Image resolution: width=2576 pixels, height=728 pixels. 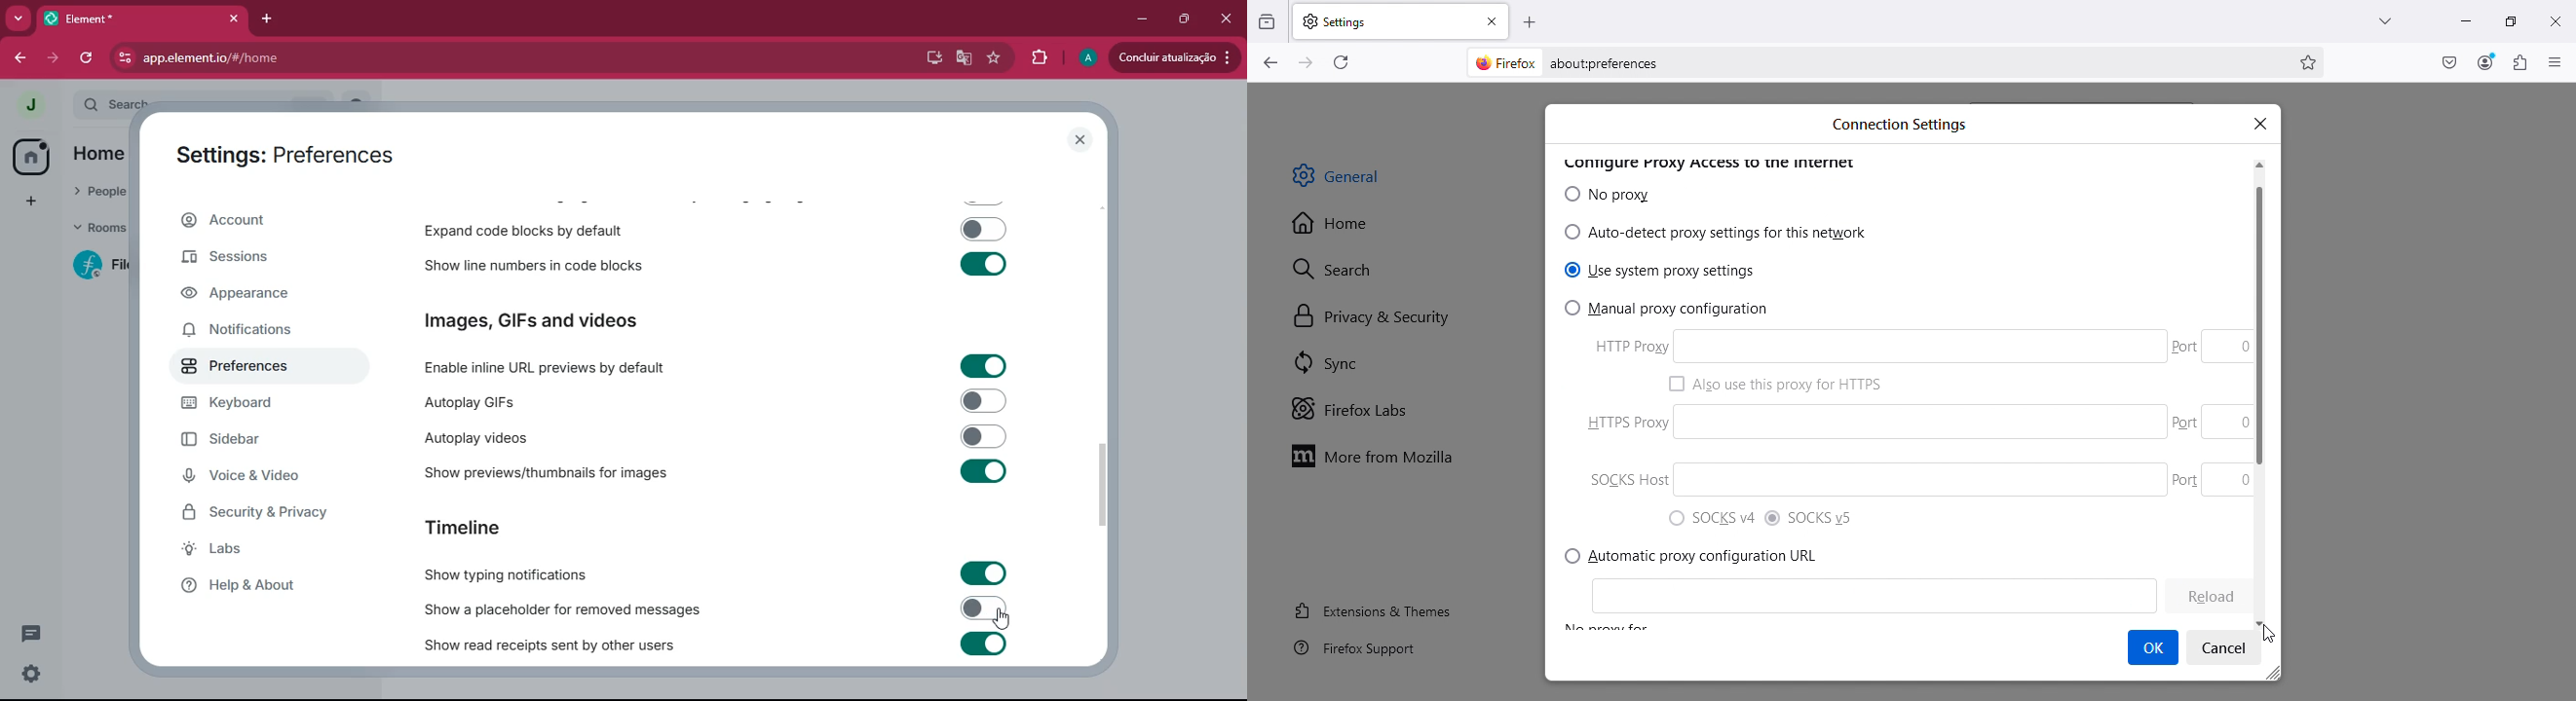 What do you see at coordinates (253, 405) in the screenshot?
I see `keyboard` at bounding box center [253, 405].